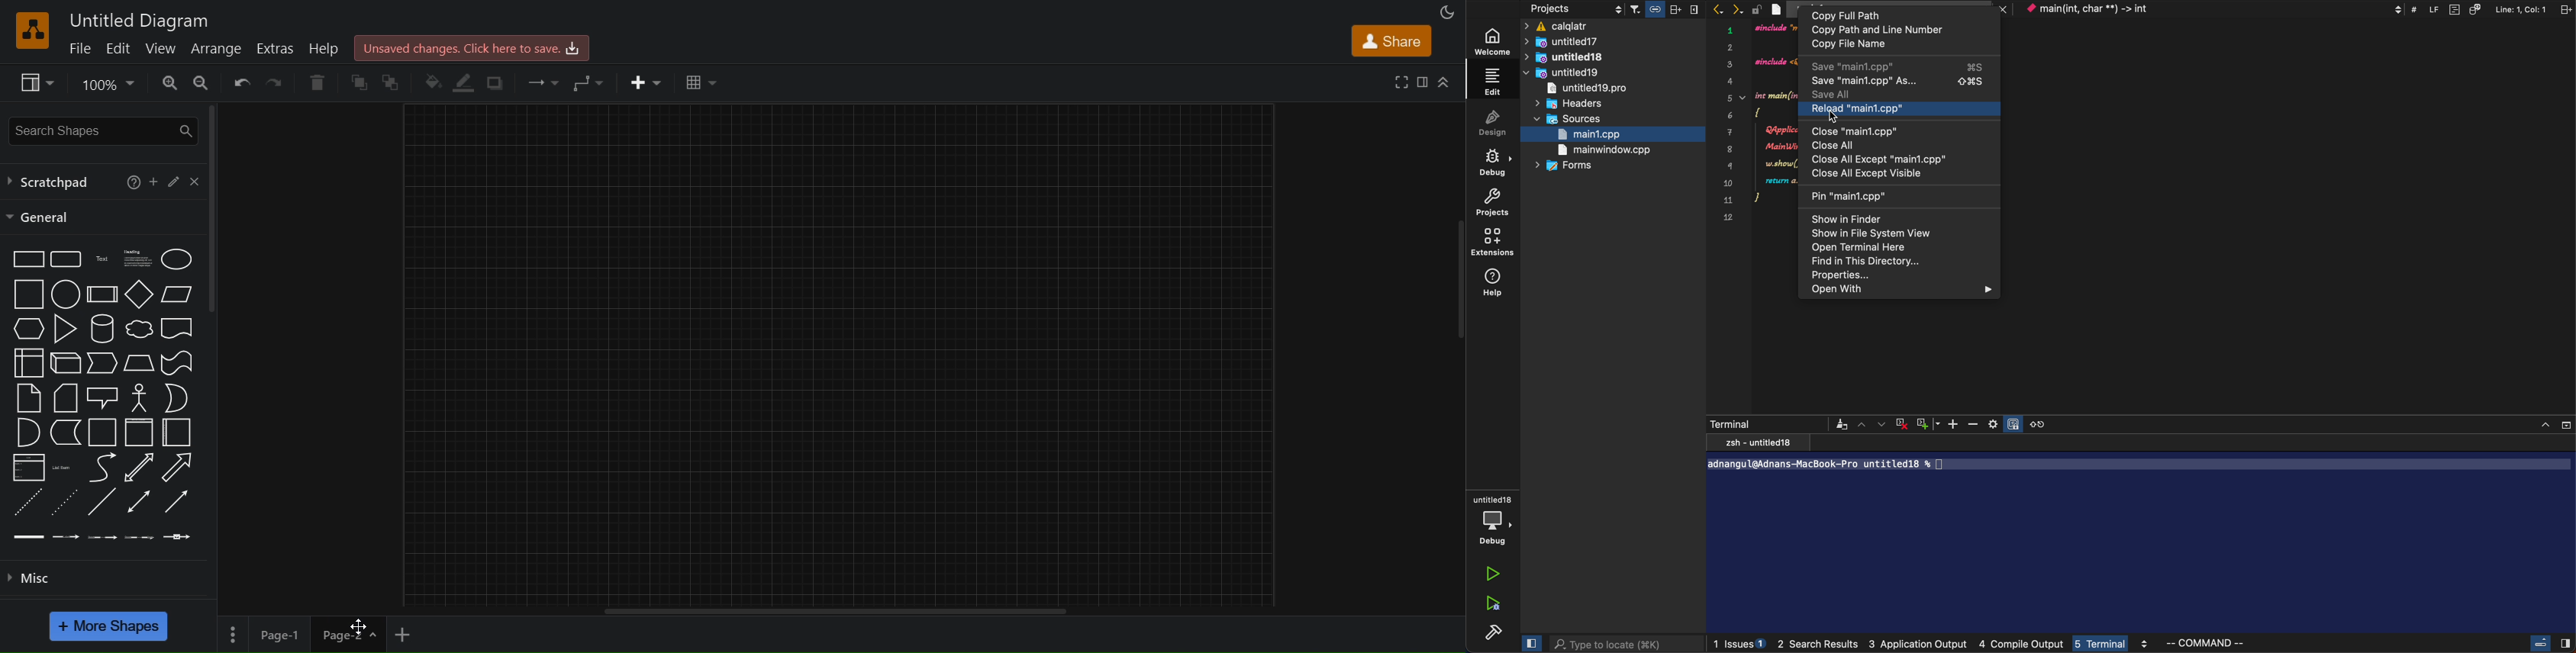 The image size is (2576, 672). What do you see at coordinates (232, 633) in the screenshot?
I see `page options` at bounding box center [232, 633].